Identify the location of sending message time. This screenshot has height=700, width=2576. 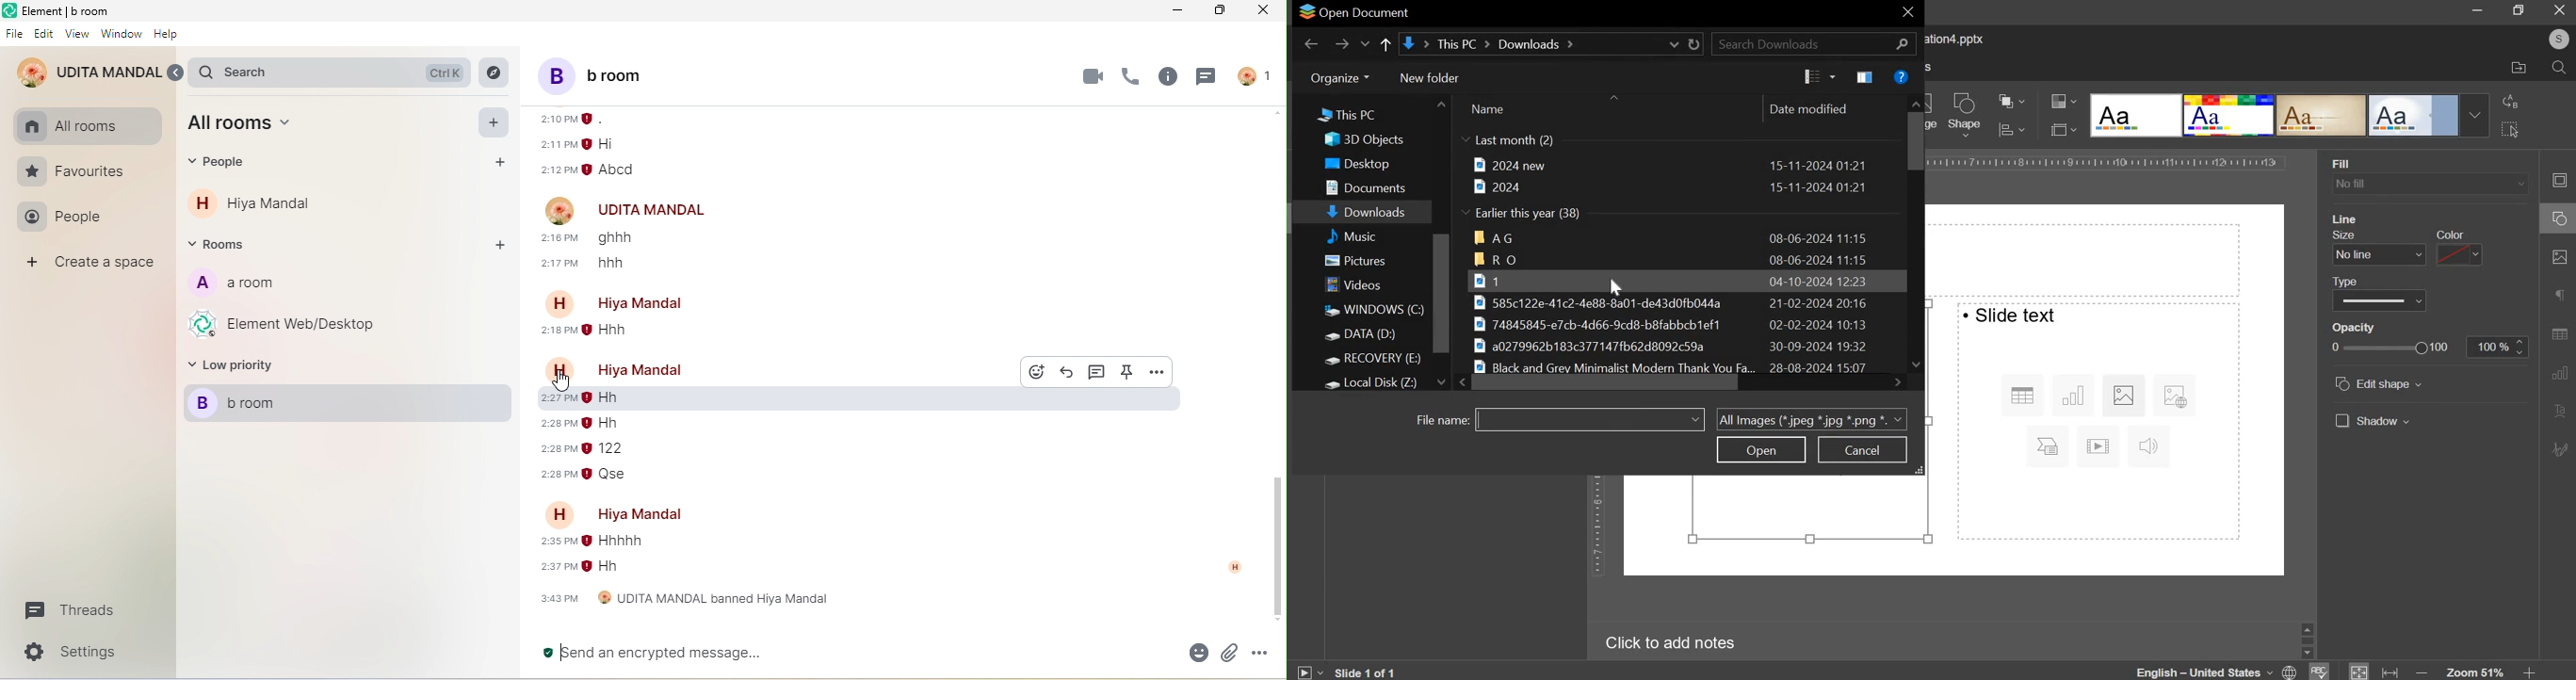
(552, 475).